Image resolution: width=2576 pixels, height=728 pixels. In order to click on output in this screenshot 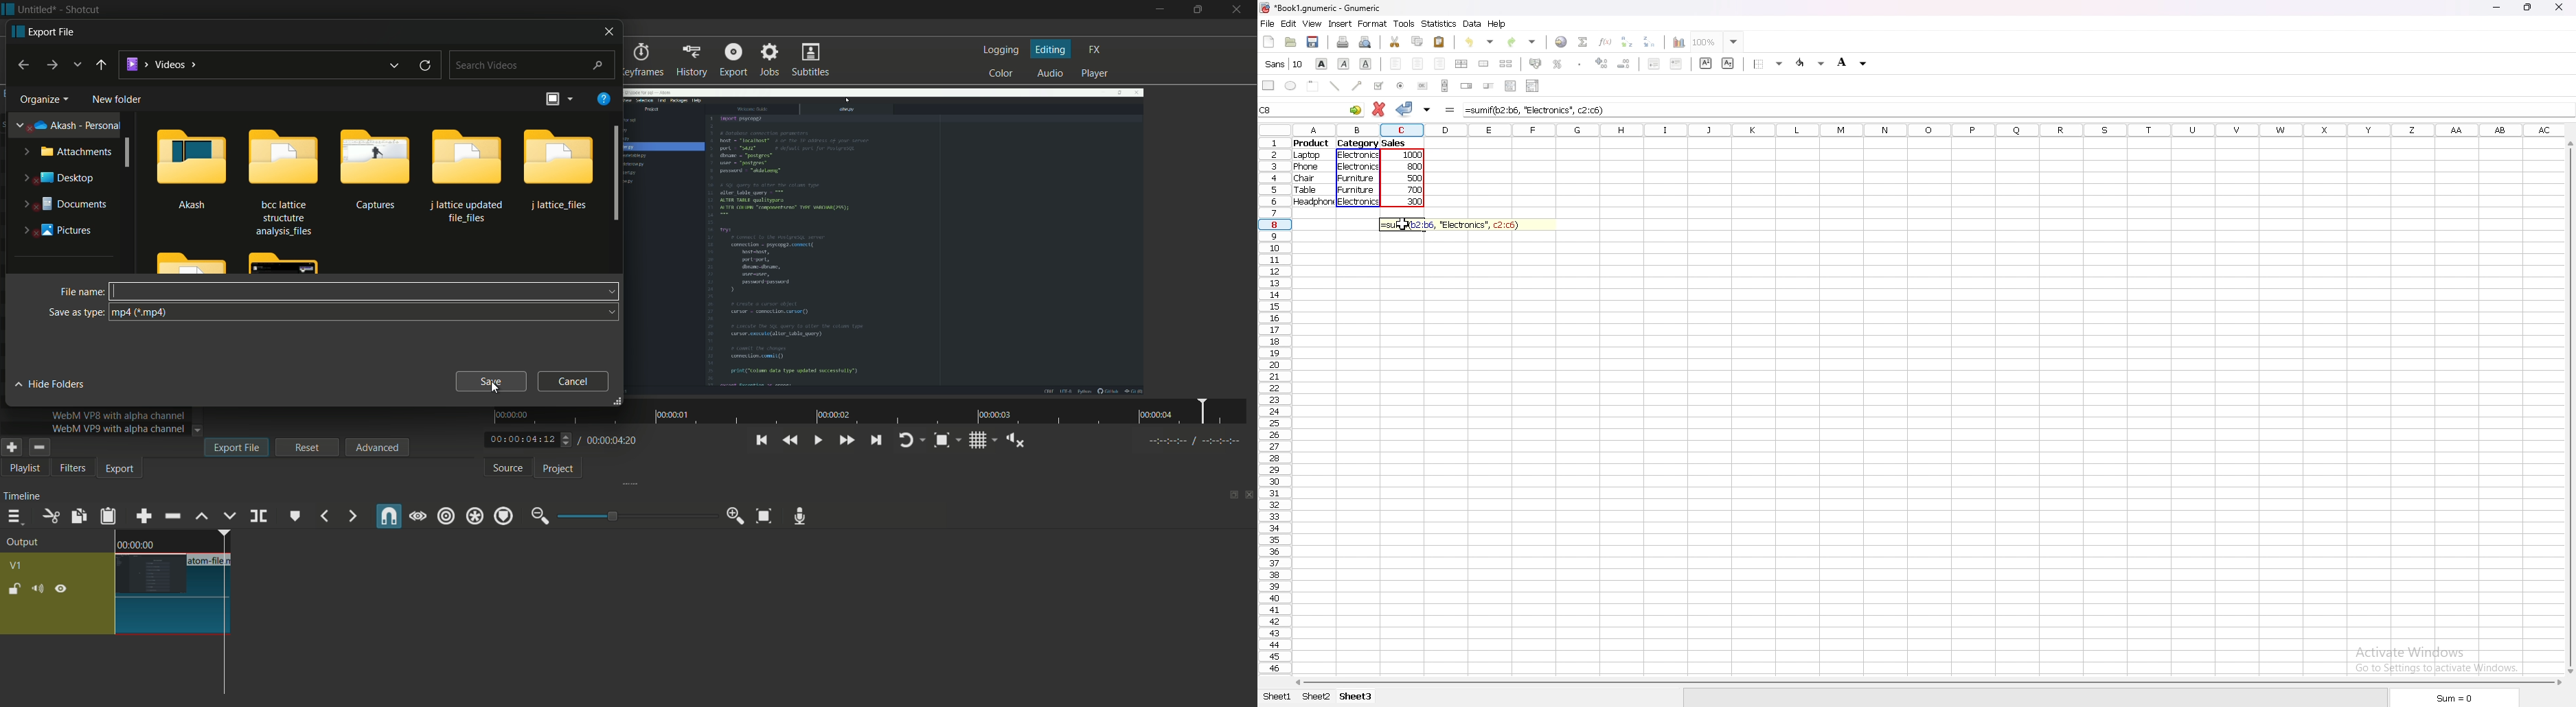, I will do `click(26, 543)`.